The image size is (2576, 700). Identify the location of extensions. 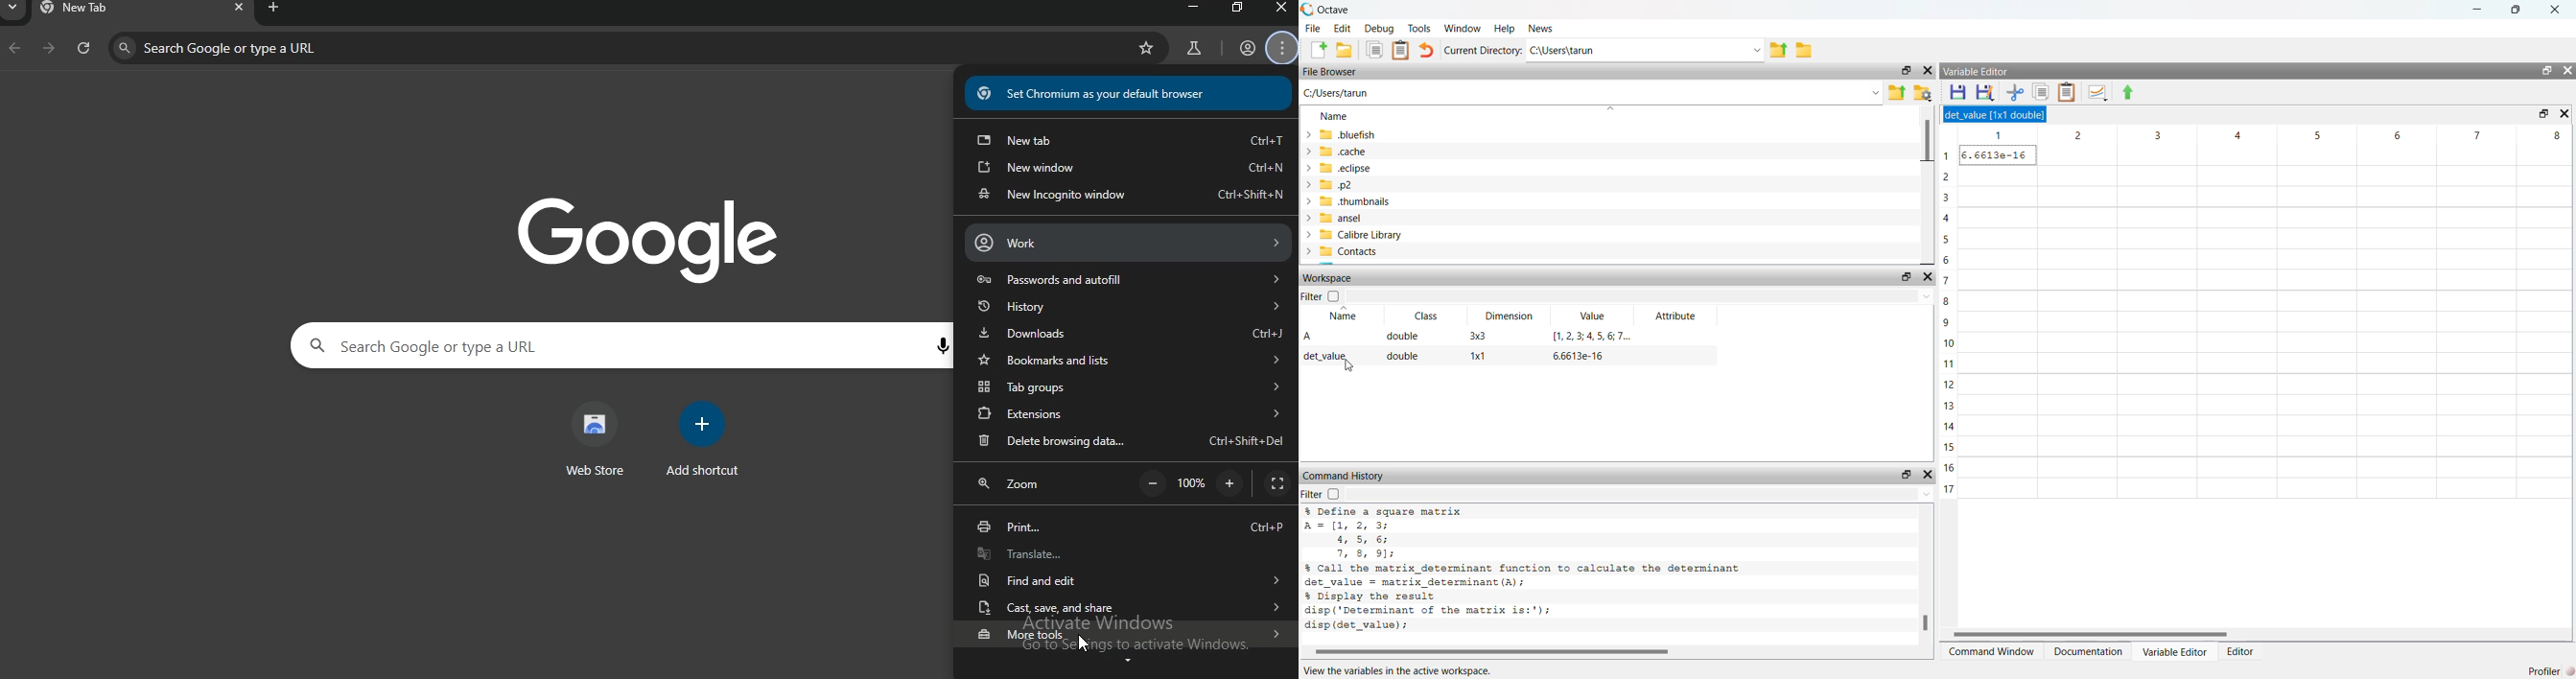
(1128, 410).